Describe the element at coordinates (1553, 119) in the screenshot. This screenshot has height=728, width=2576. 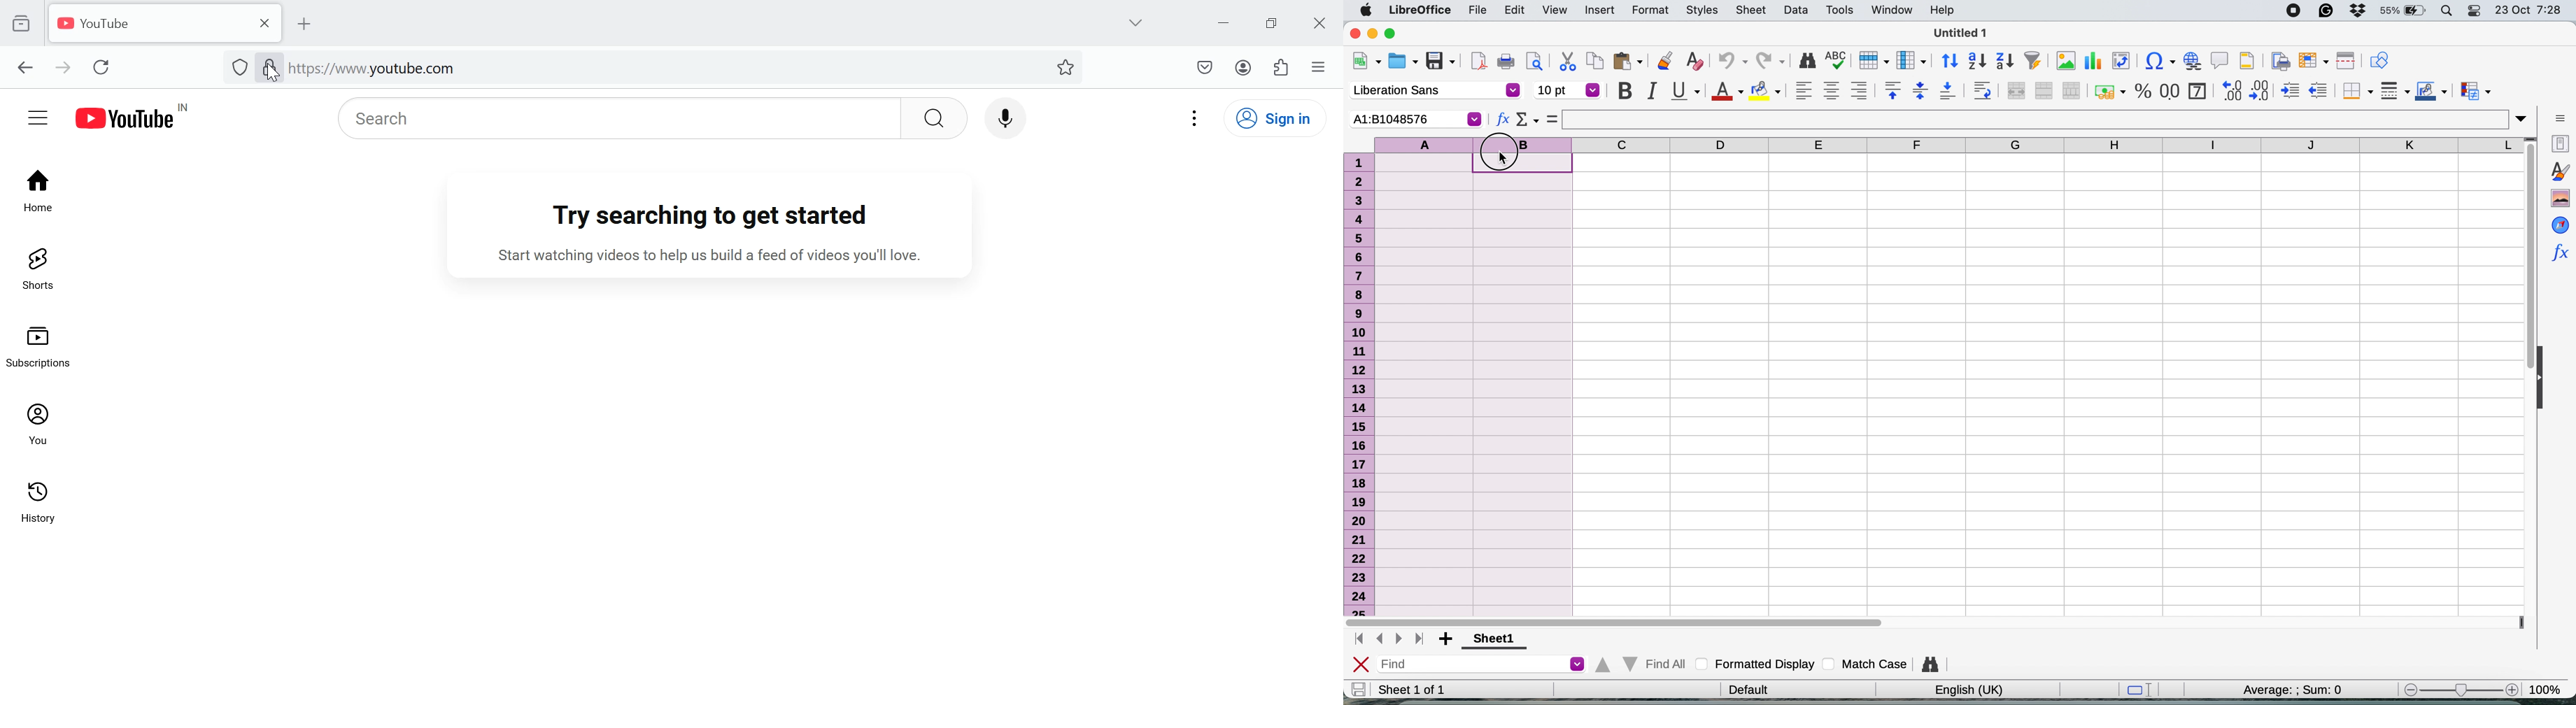
I see `select` at that location.